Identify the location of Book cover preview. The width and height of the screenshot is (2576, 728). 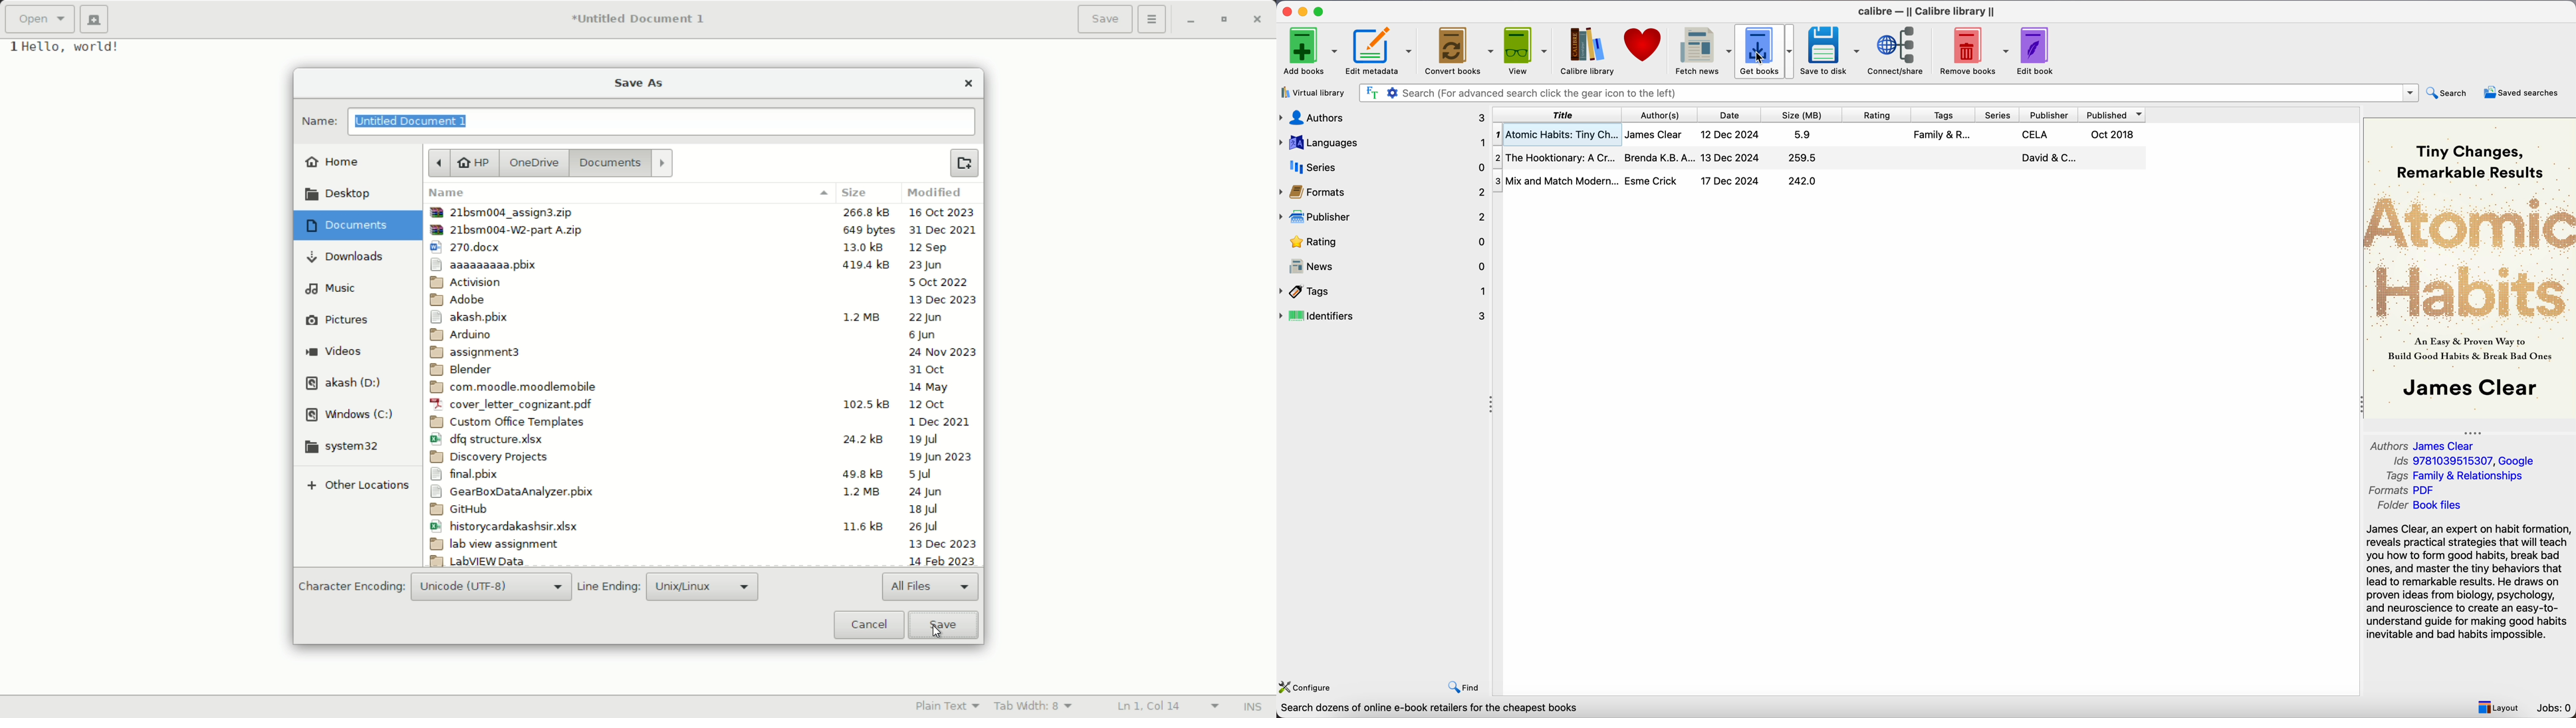
(2470, 267).